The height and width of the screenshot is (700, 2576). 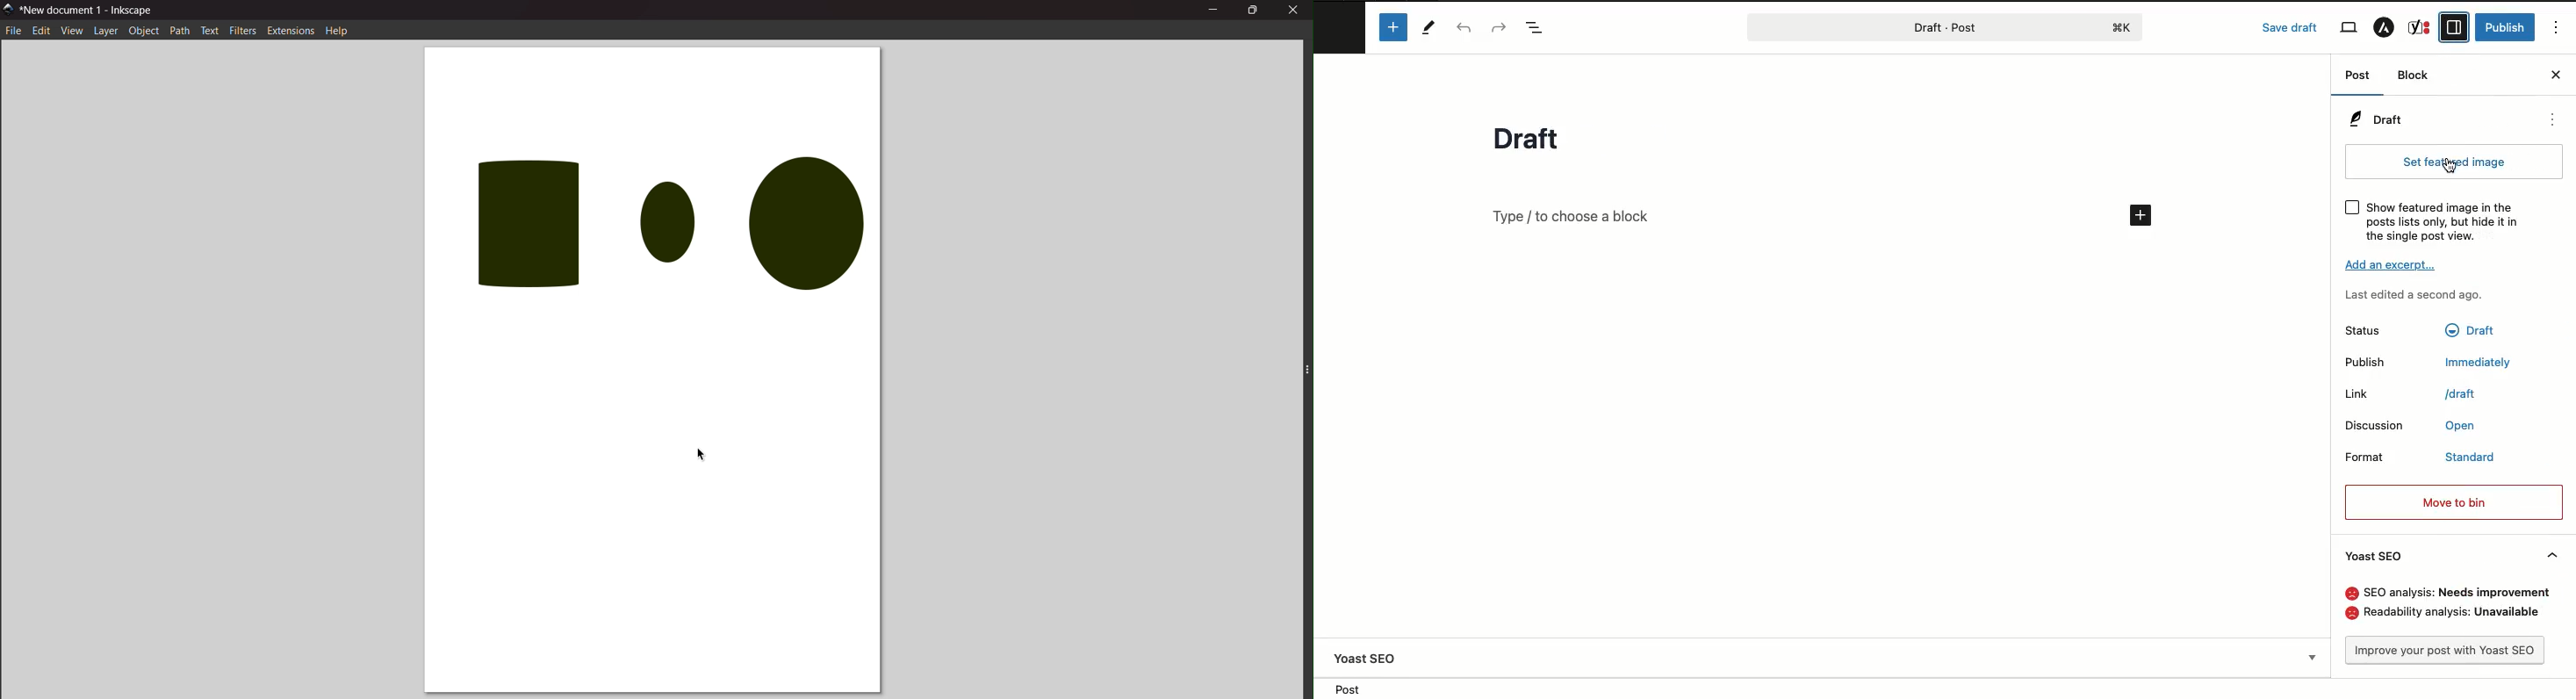 What do you see at coordinates (2291, 27) in the screenshot?
I see `Save draft` at bounding box center [2291, 27].